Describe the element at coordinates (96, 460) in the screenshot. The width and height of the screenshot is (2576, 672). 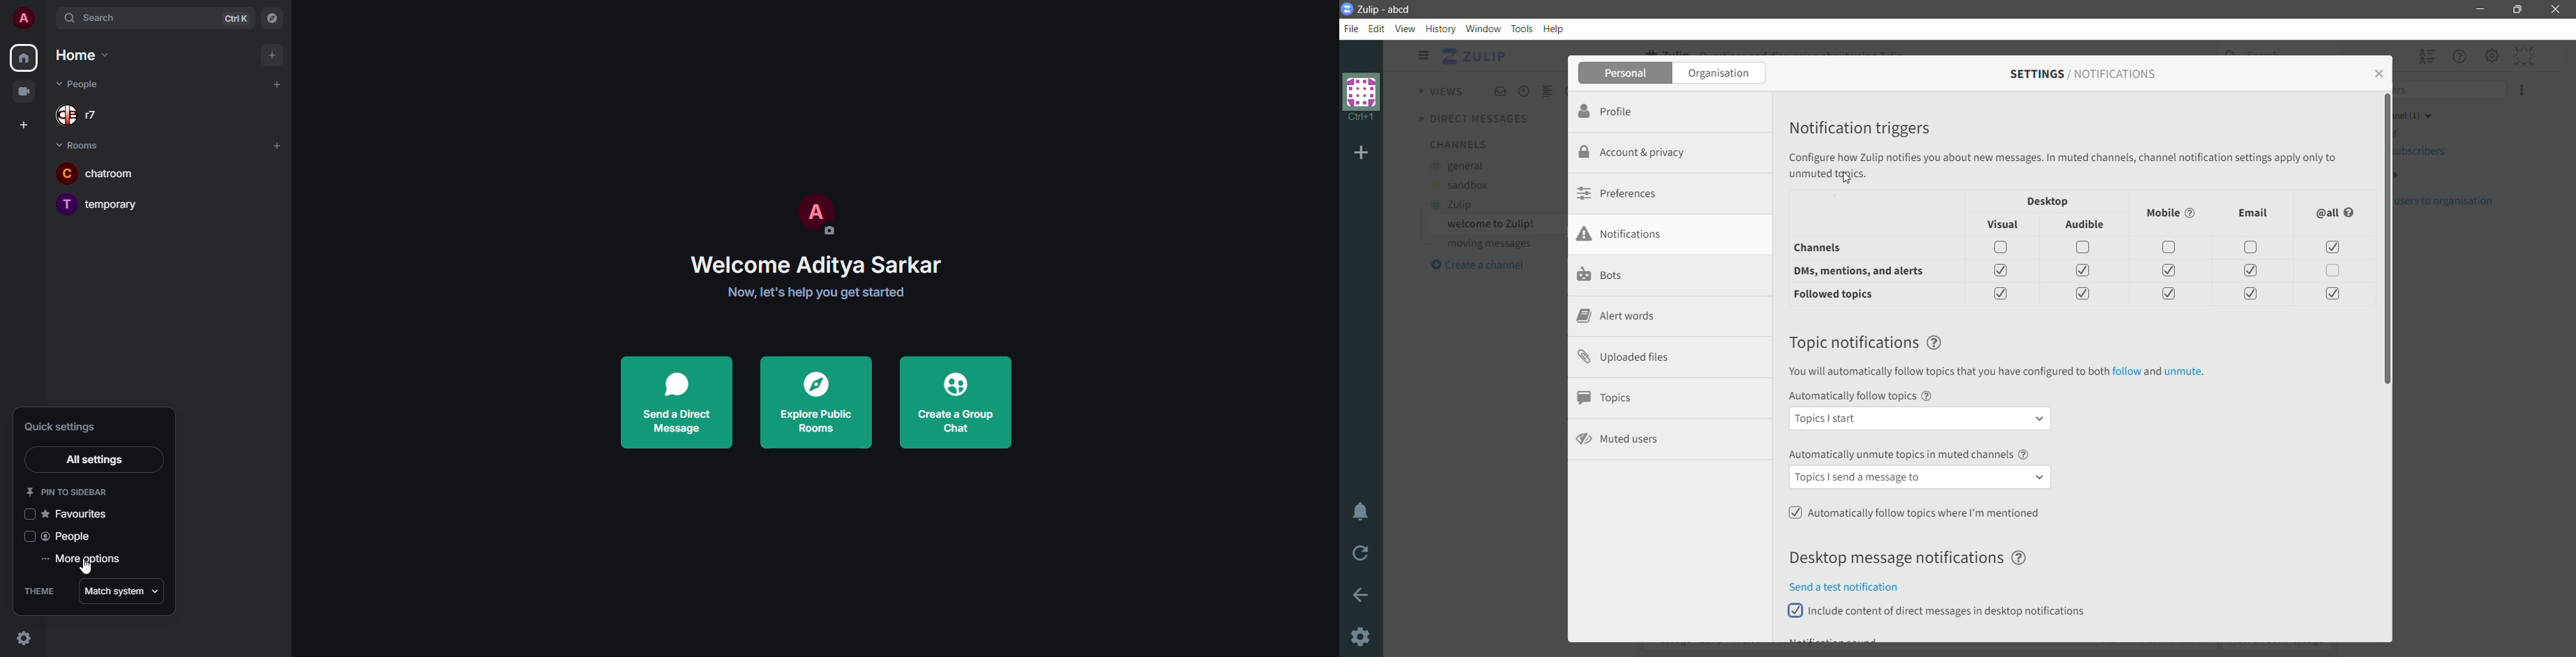
I see `all settings` at that location.